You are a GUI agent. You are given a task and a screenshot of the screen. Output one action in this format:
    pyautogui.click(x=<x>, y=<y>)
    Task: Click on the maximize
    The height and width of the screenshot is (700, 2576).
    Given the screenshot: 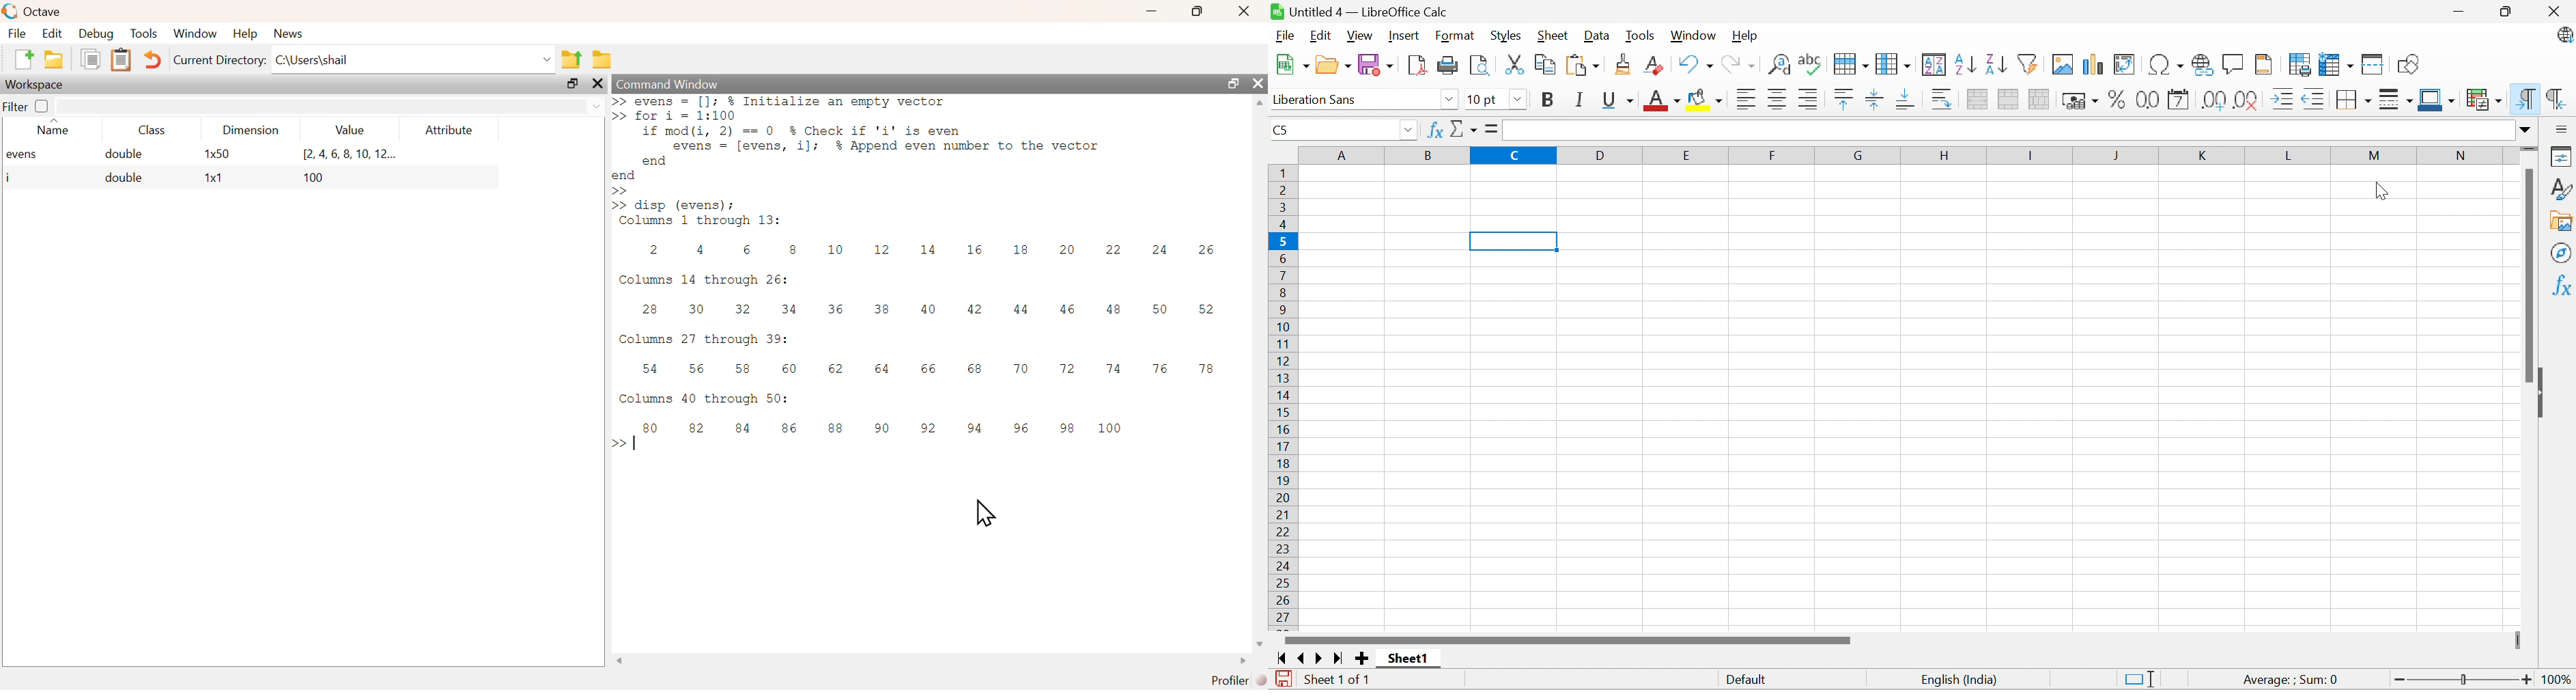 What is the action you would take?
    pyautogui.click(x=1233, y=85)
    